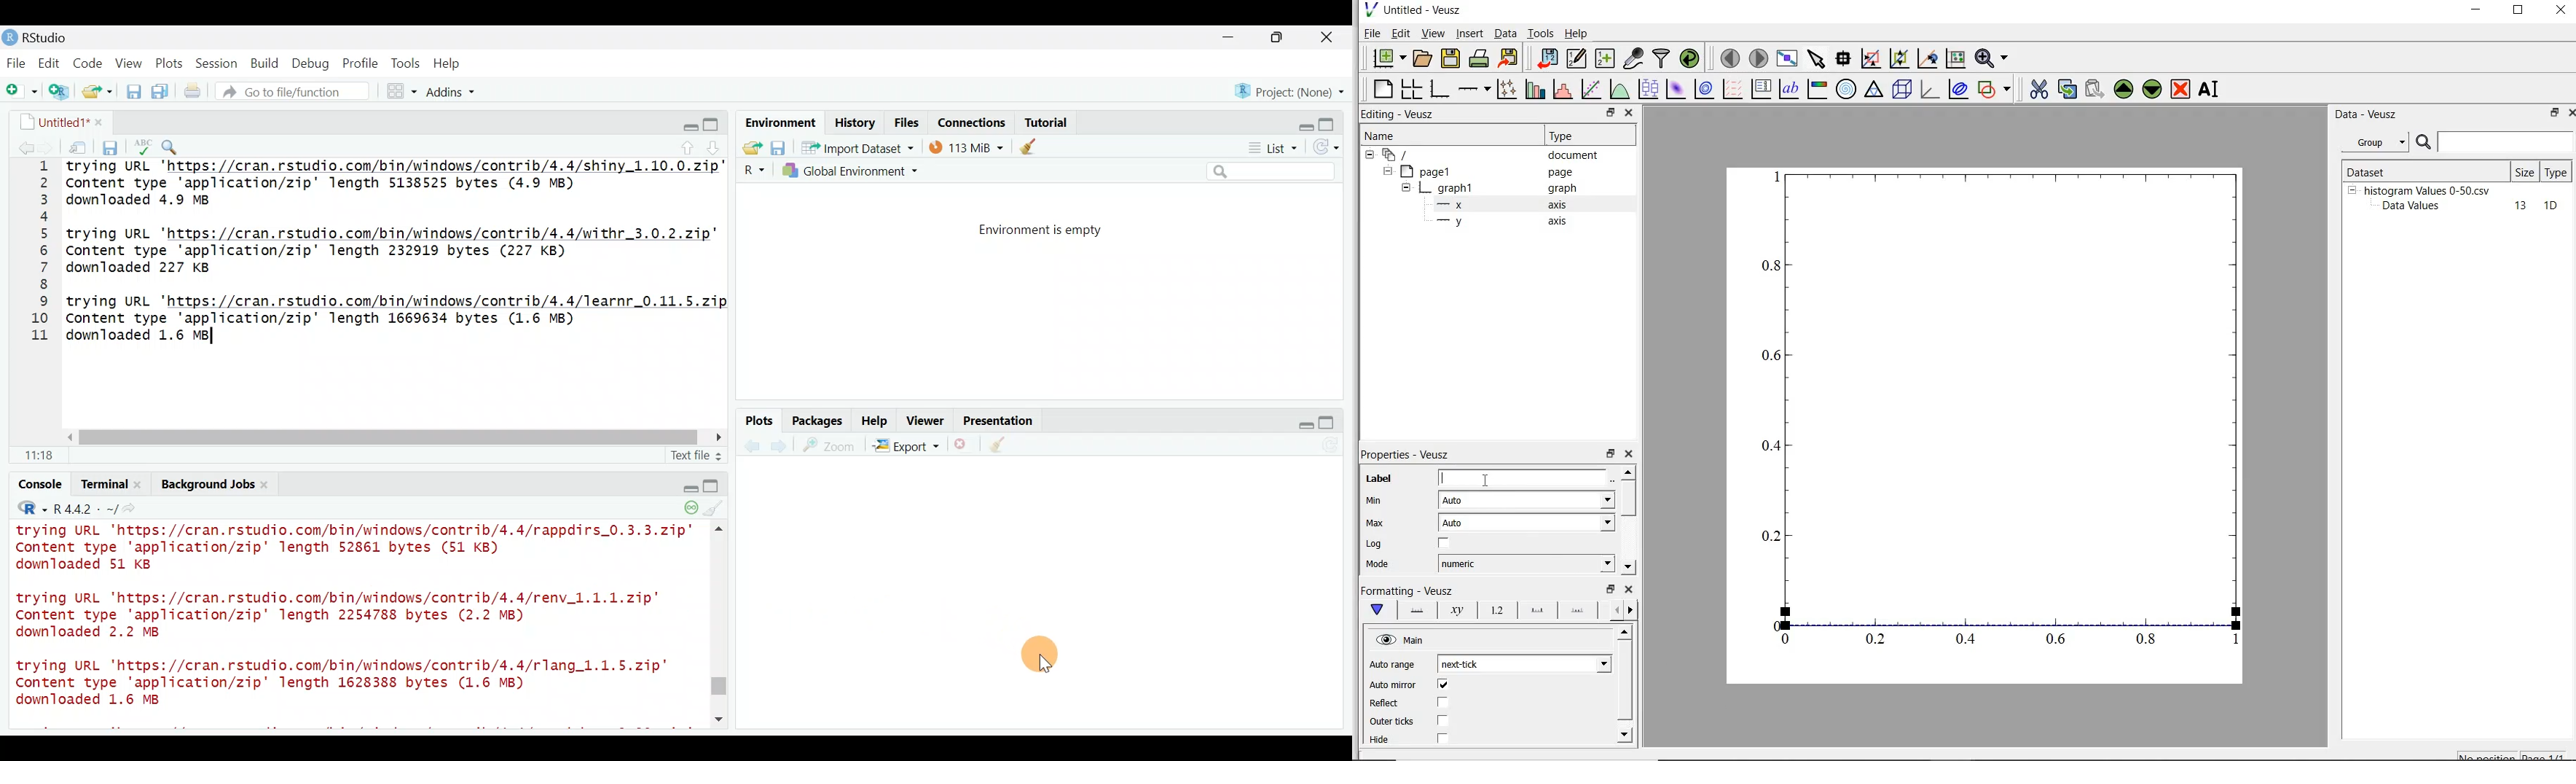  Describe the element at coordinates (137, 508) in the screenshot. I see `view the current working directory` at that location.